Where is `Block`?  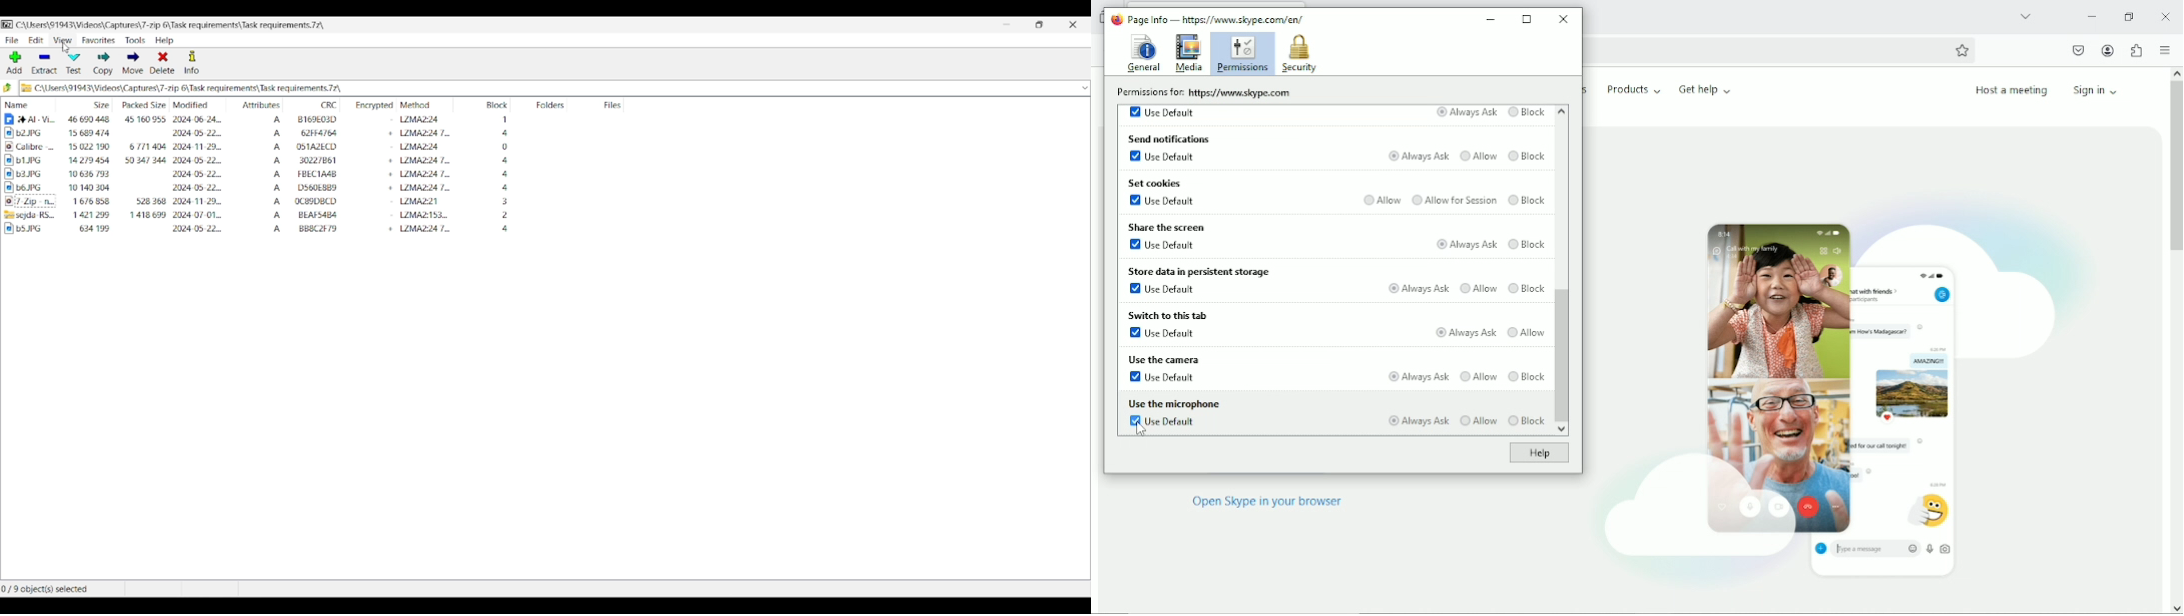 Block is located at coordinates (1528, 201).